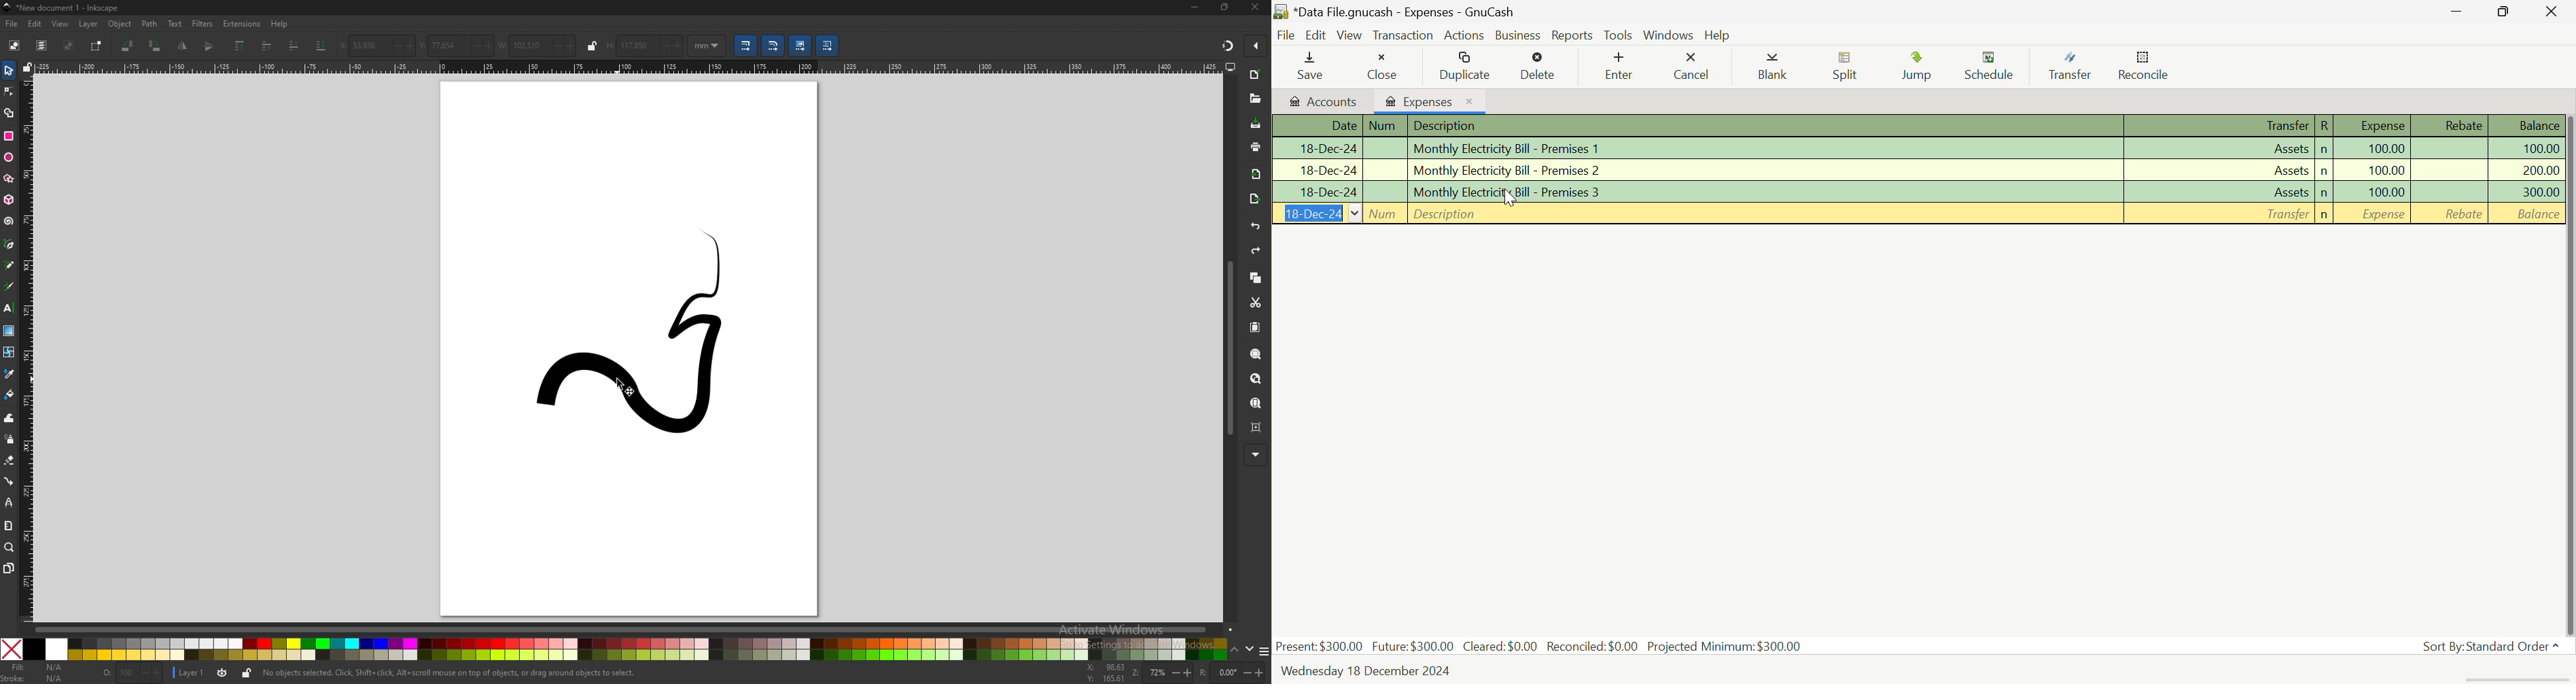 The image size is (2576, 700). Describe the element at coordinates (1257, 7) in the screenshot. I see `close` at that location.